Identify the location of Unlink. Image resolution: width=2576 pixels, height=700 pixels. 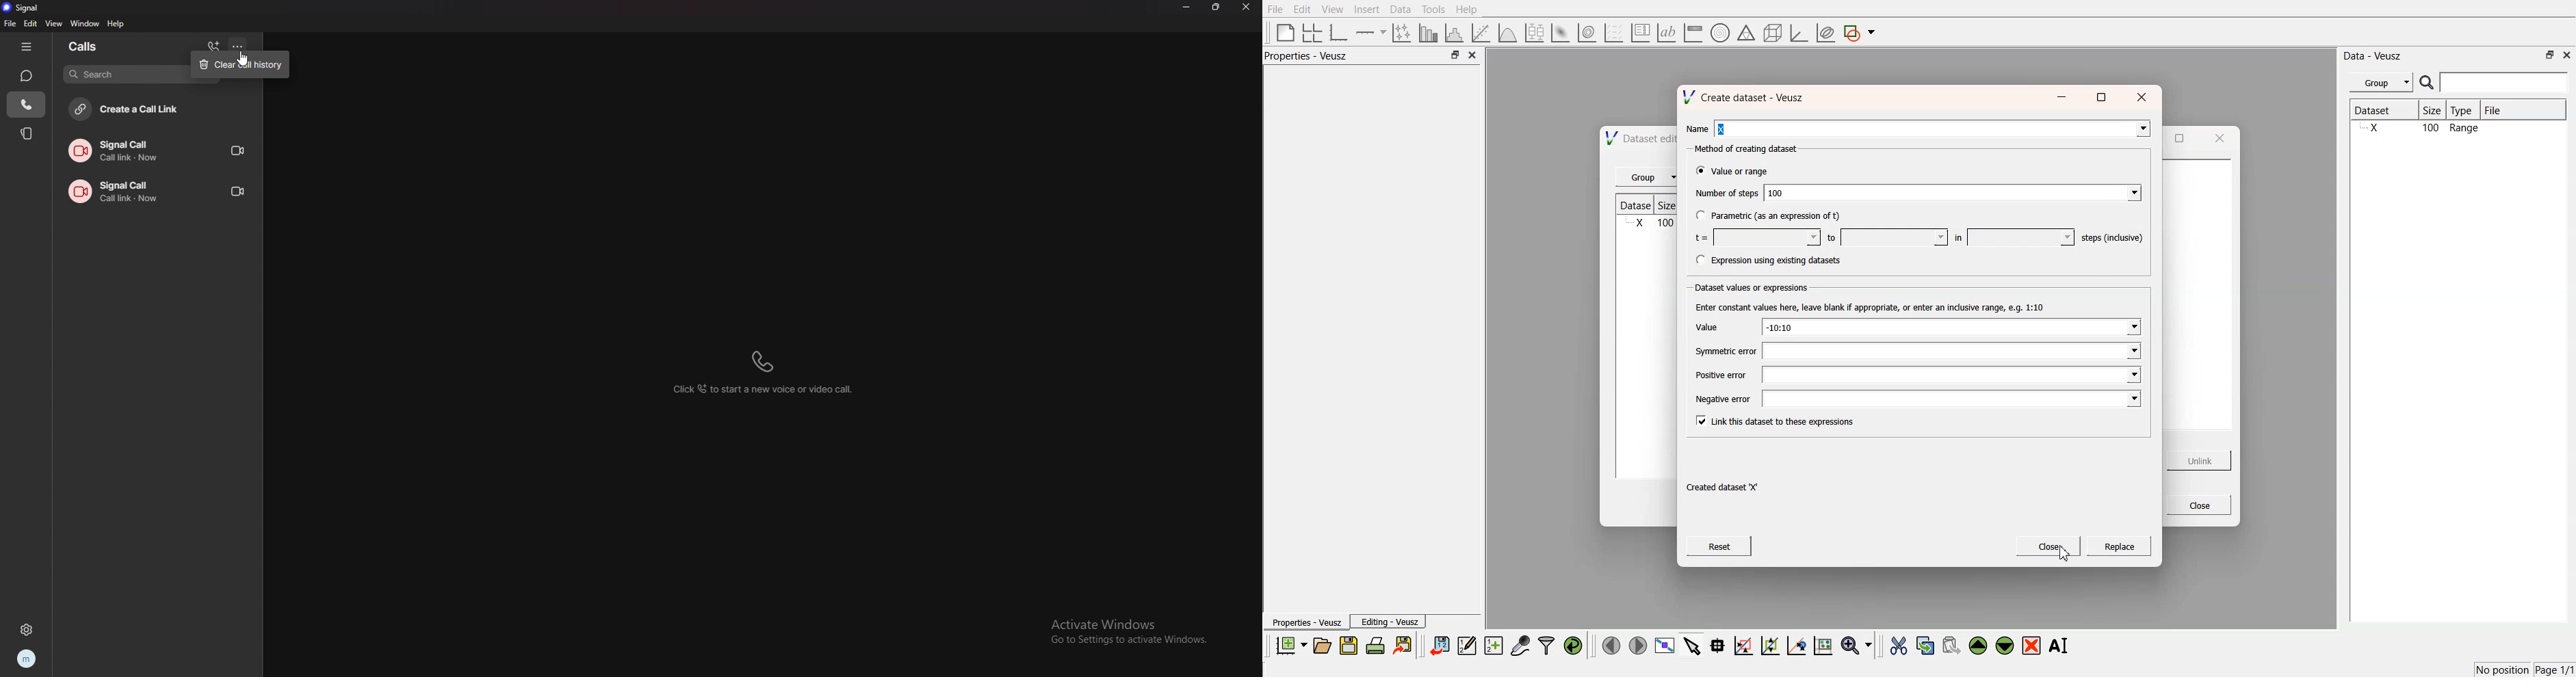
(2200, 461).